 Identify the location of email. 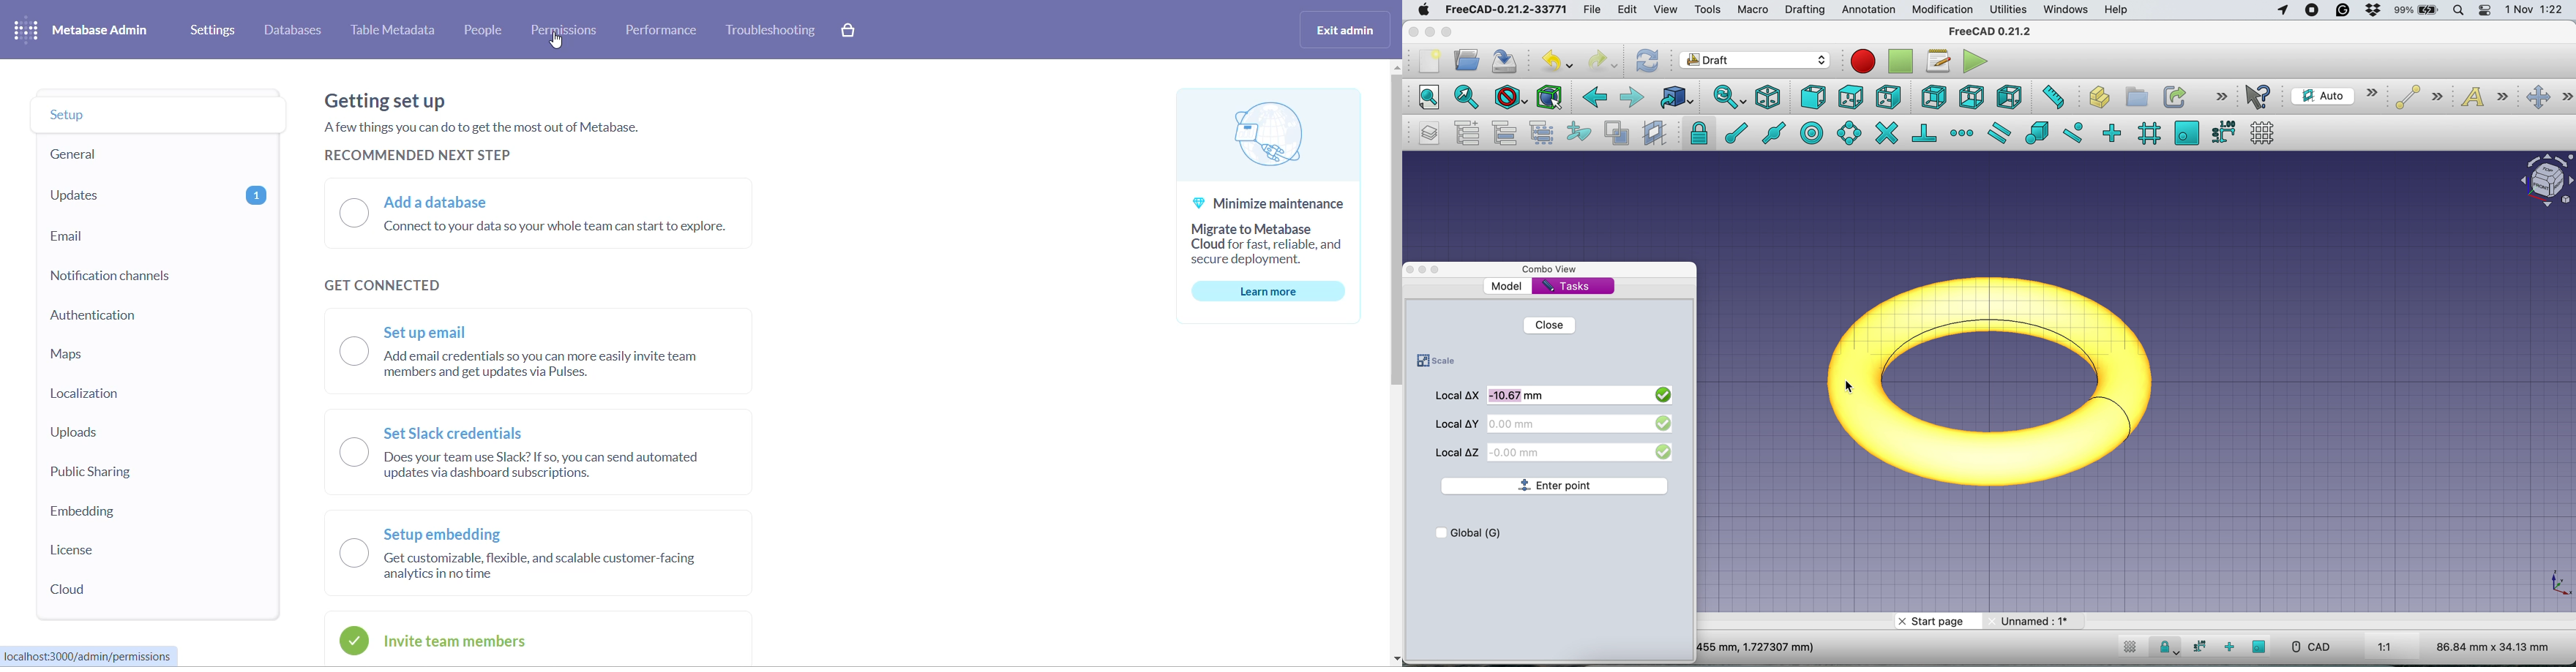
(148, 235).